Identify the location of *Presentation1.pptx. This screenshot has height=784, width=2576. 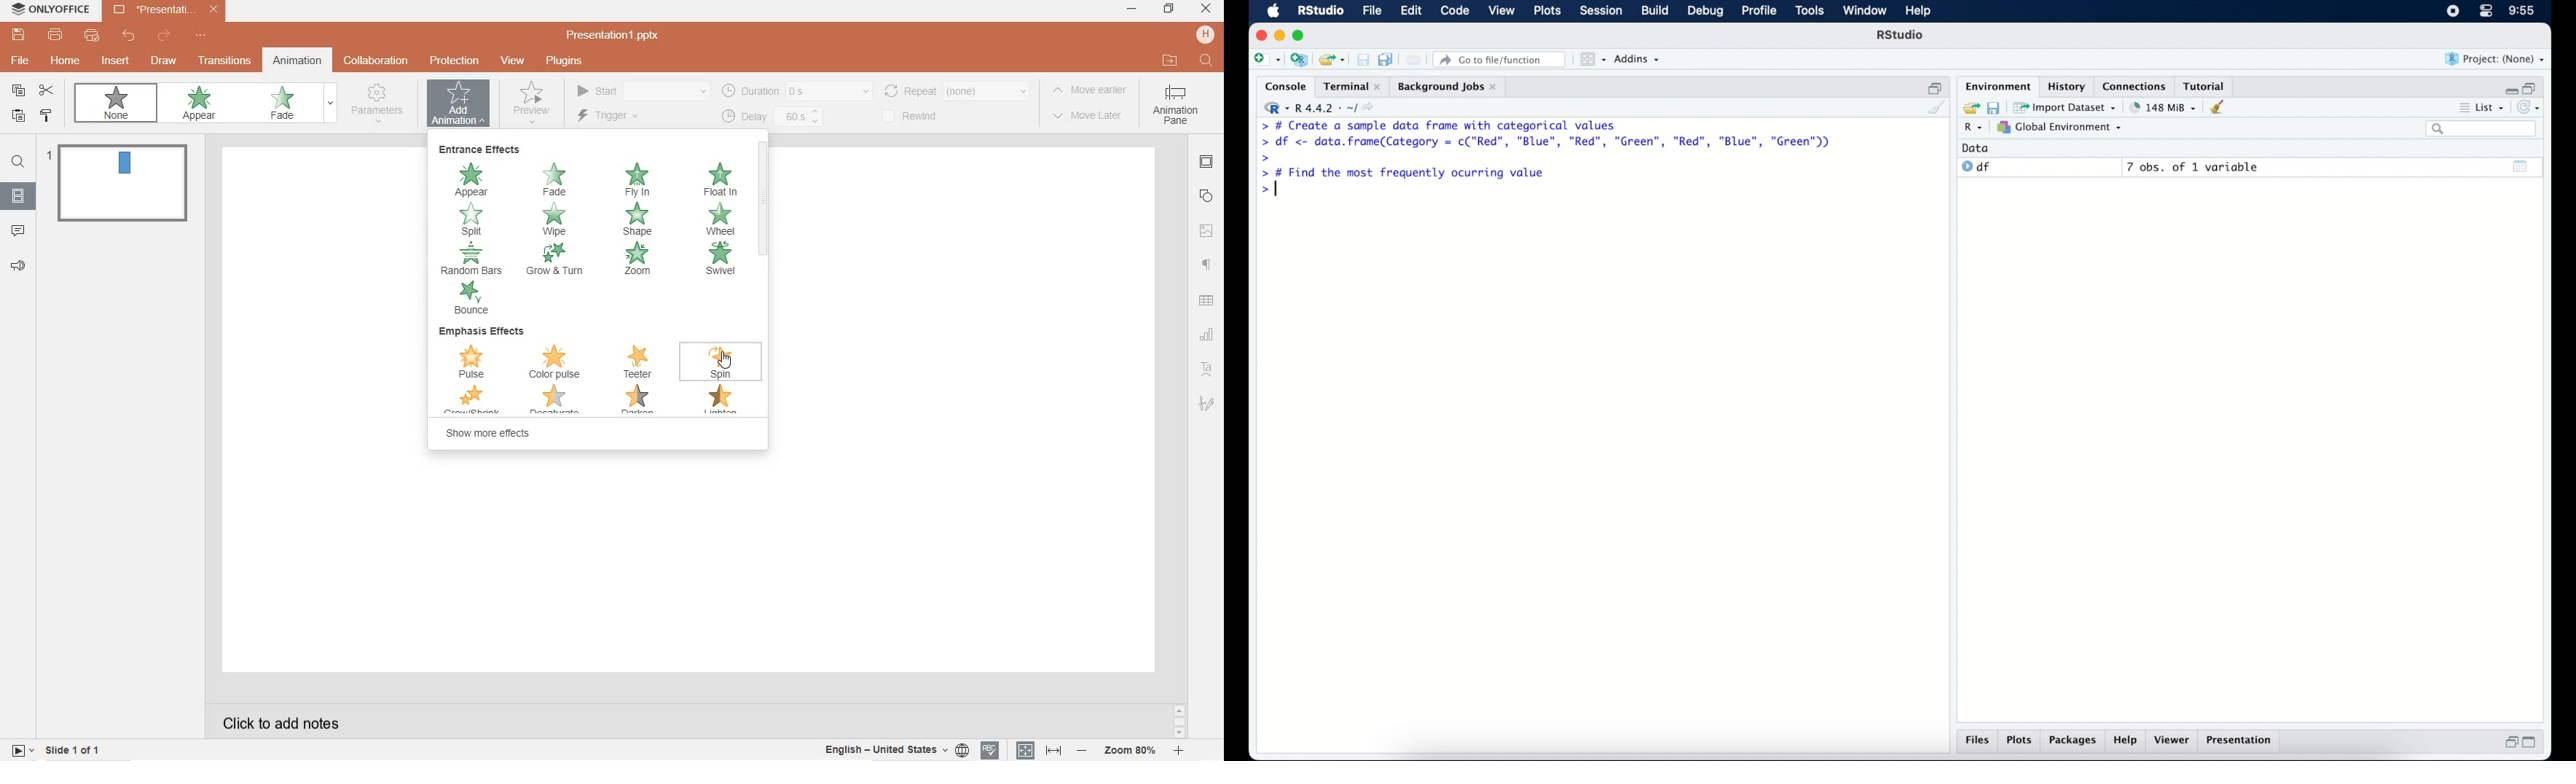
(169, 11).